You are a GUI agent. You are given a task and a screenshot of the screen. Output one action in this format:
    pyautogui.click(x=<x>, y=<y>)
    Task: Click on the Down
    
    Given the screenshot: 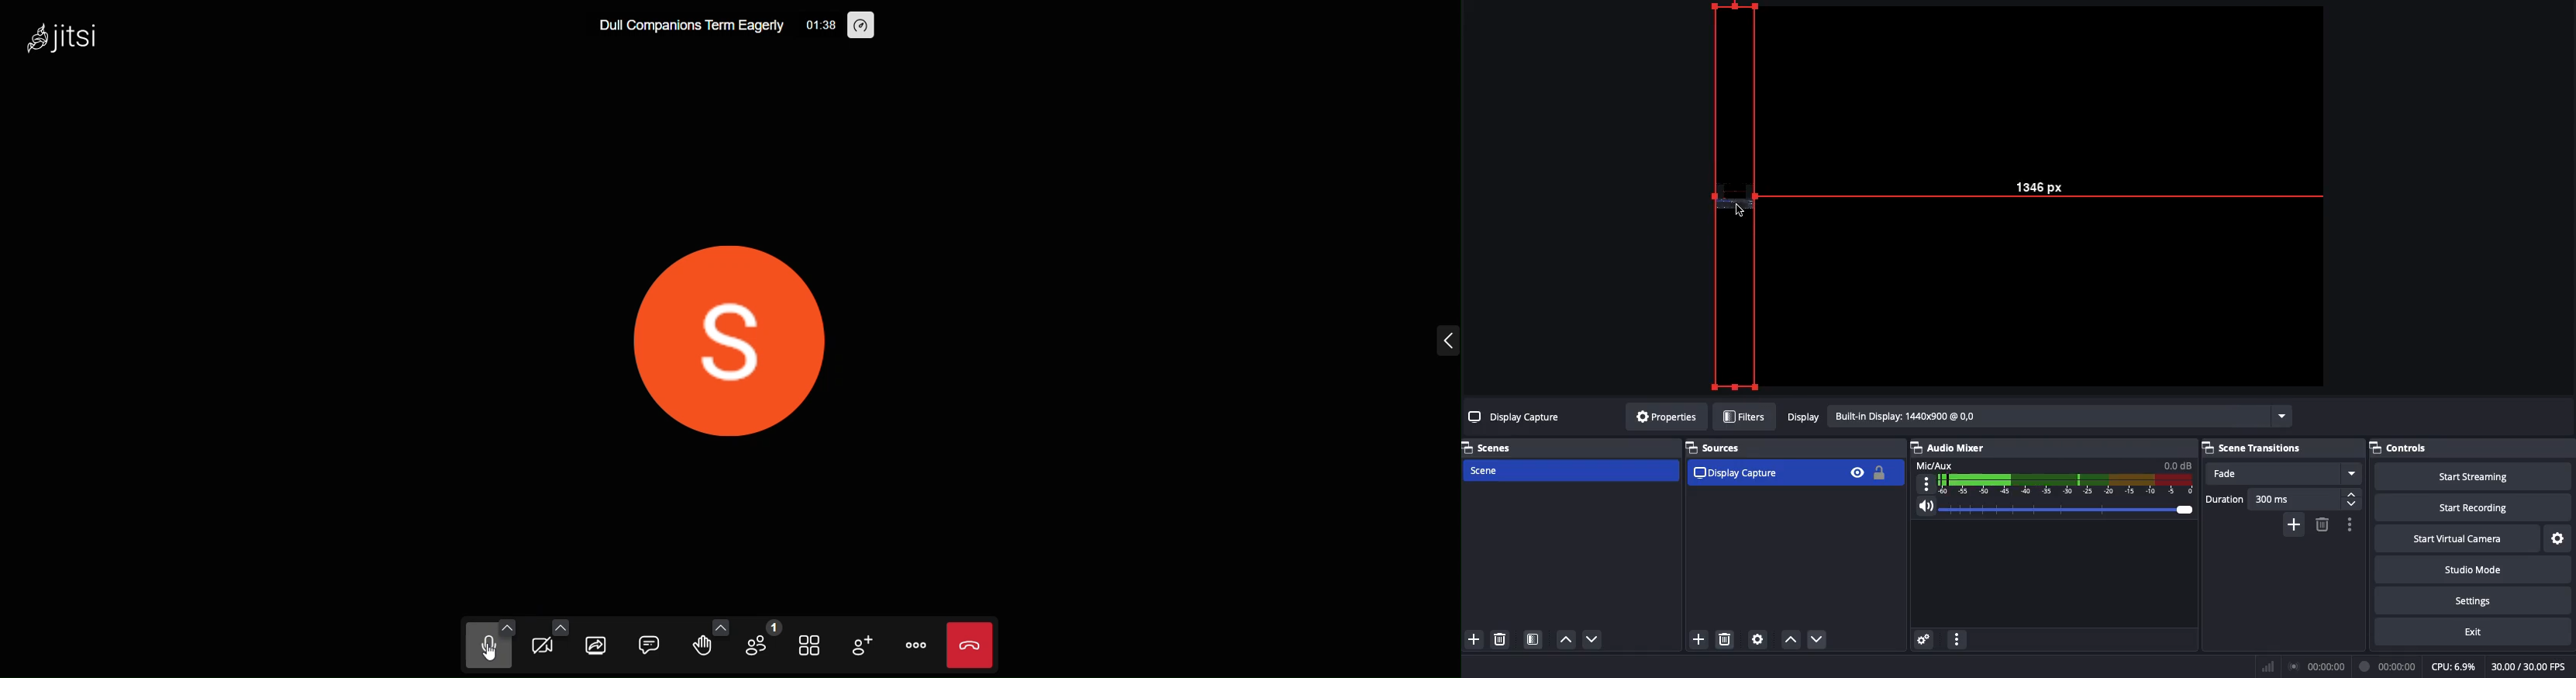 What is the action you would take?
    pyautogui.click(x=1820, y=641)
    